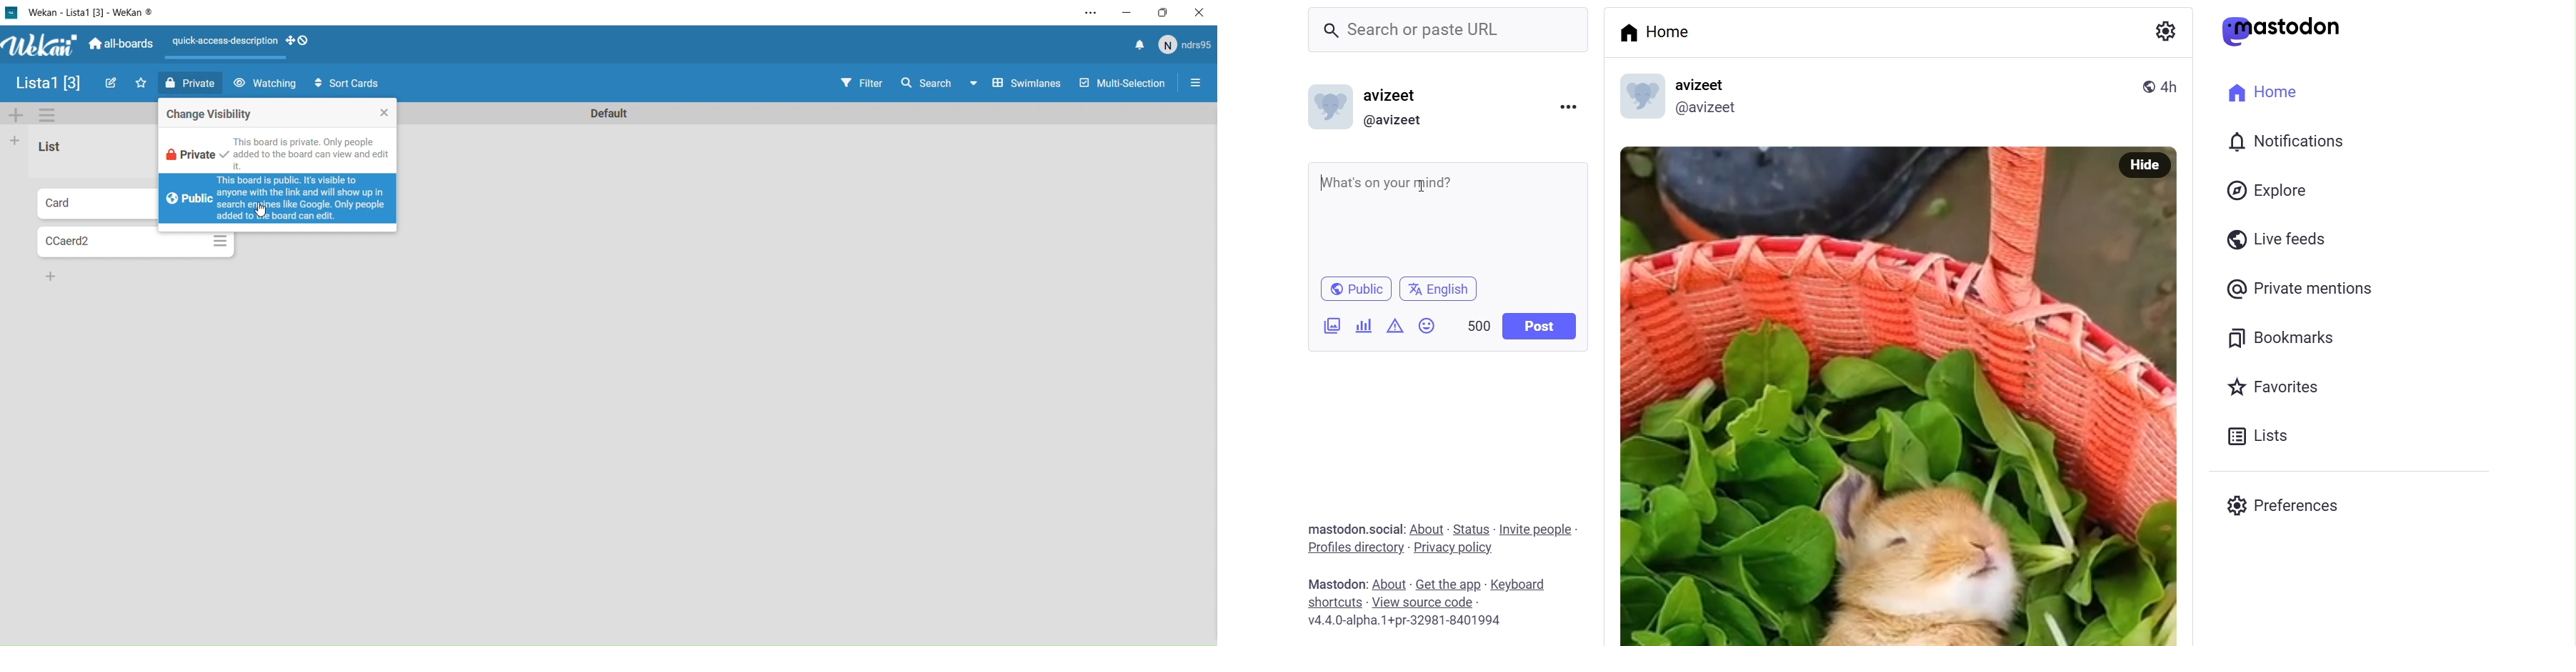 This screenshot has height=672, width=2576. I want to click on Profile picture, so click(1329, 107).